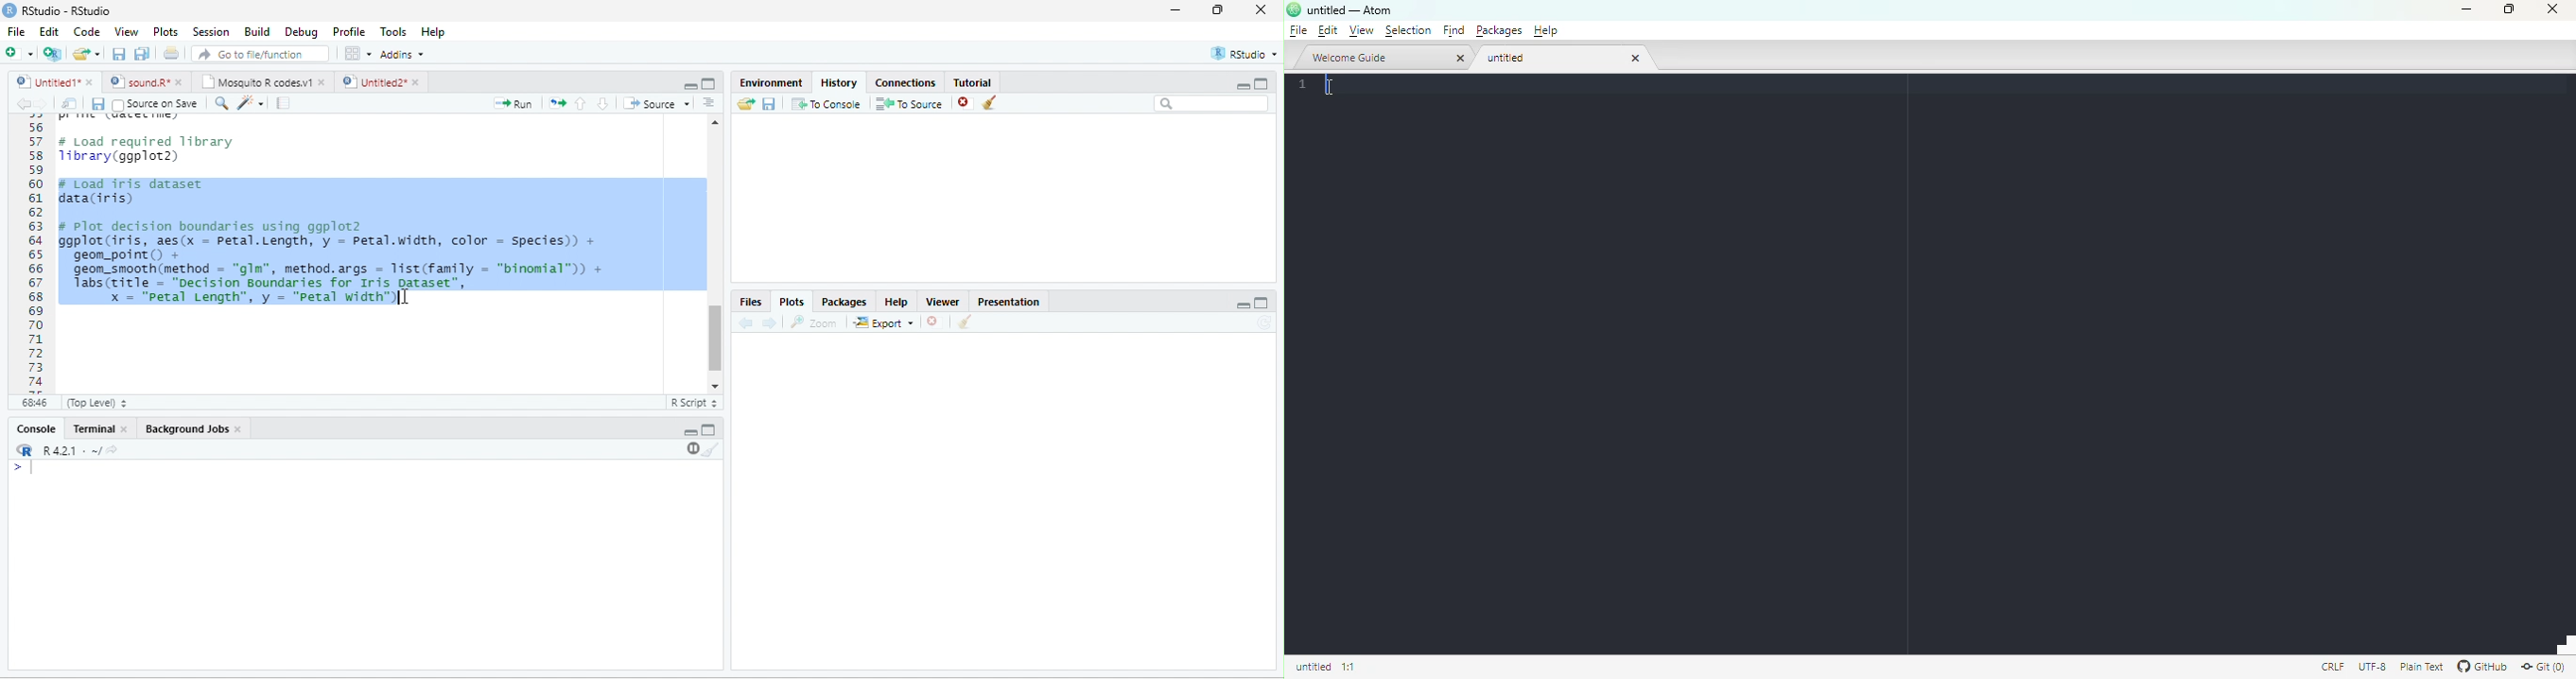  I want to click on # Load iris dataset data(iris), so click(130, 190).